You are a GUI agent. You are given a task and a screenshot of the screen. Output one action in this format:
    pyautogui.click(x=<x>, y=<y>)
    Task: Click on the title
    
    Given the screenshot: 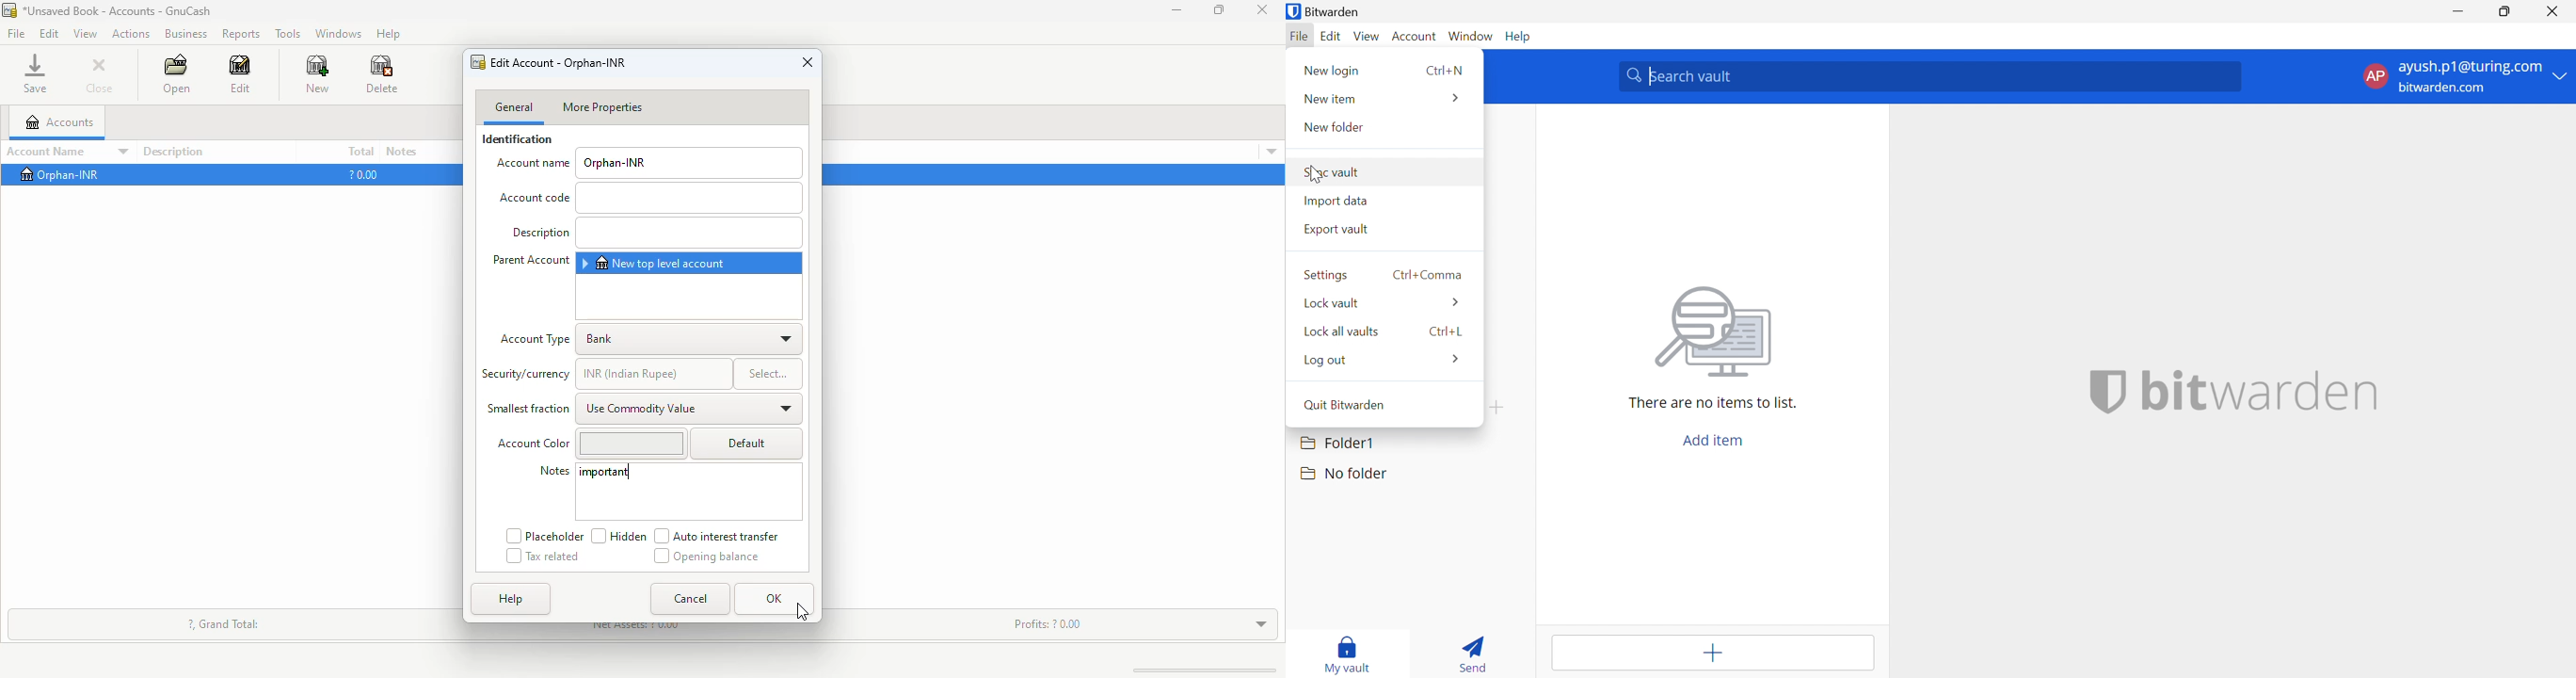 What is the action you would take?
    pyautogui.click(x=118, y=11)
    